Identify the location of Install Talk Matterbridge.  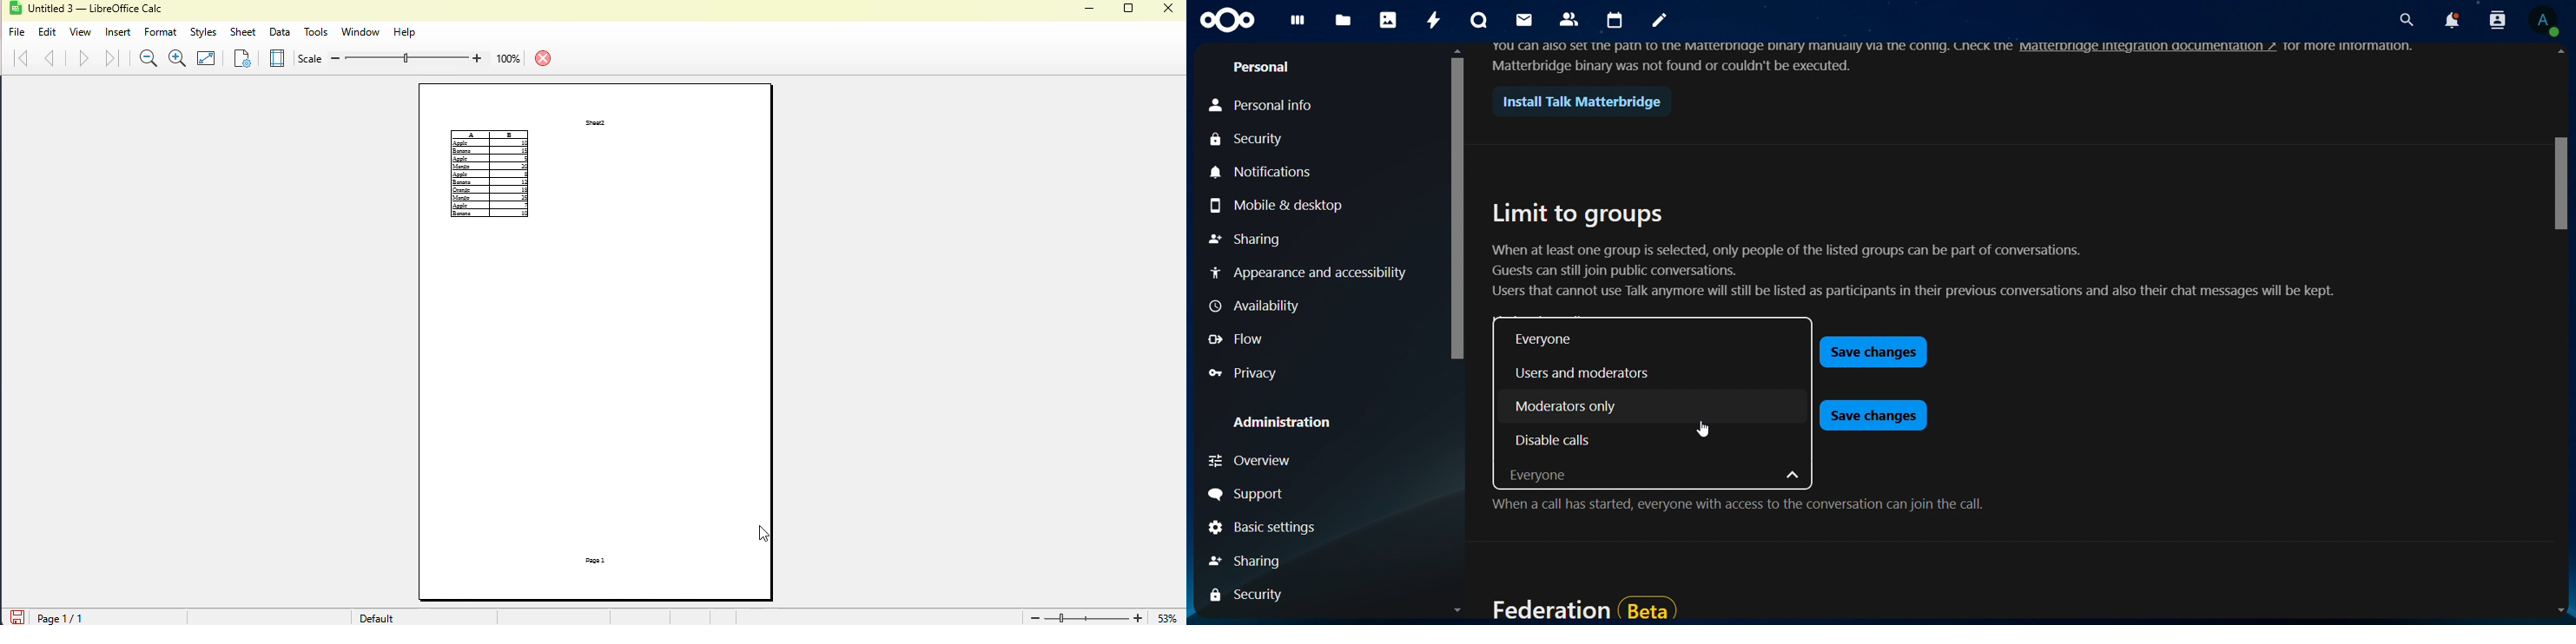
(1576, 101).